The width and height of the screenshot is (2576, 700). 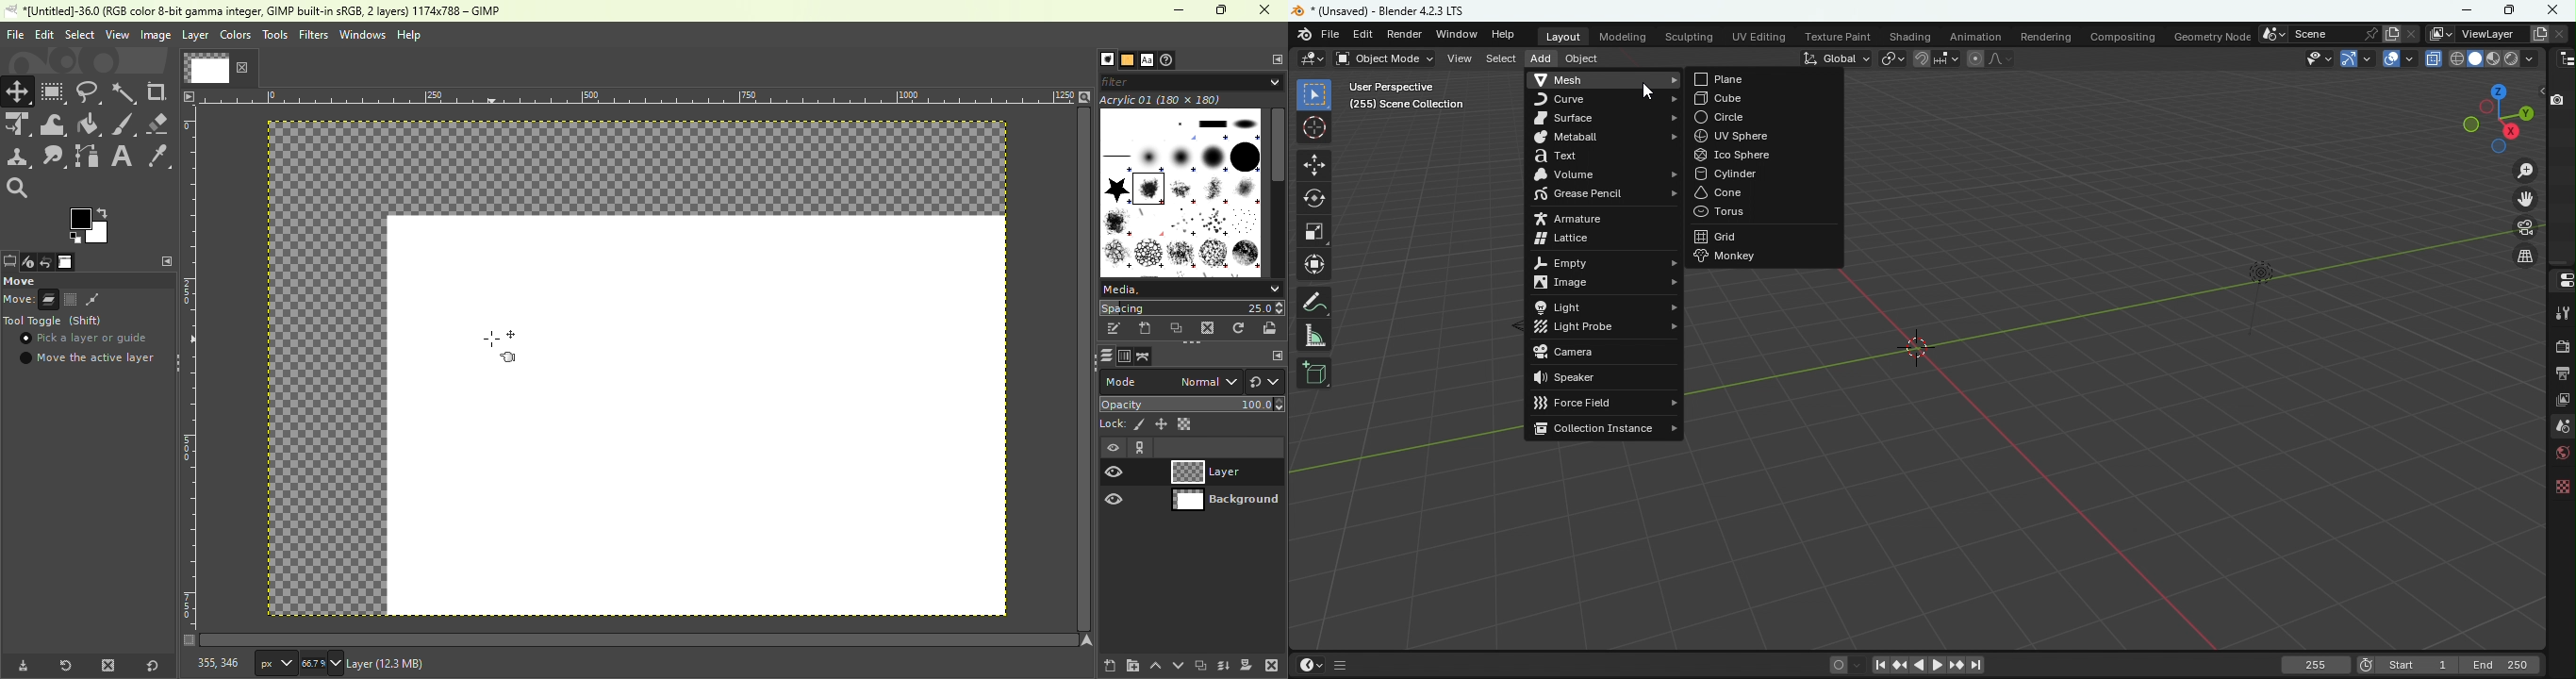 What do you see at coordinates (208, 663) in the screenshot?
I see `355346` at bounding box center [208, 663].